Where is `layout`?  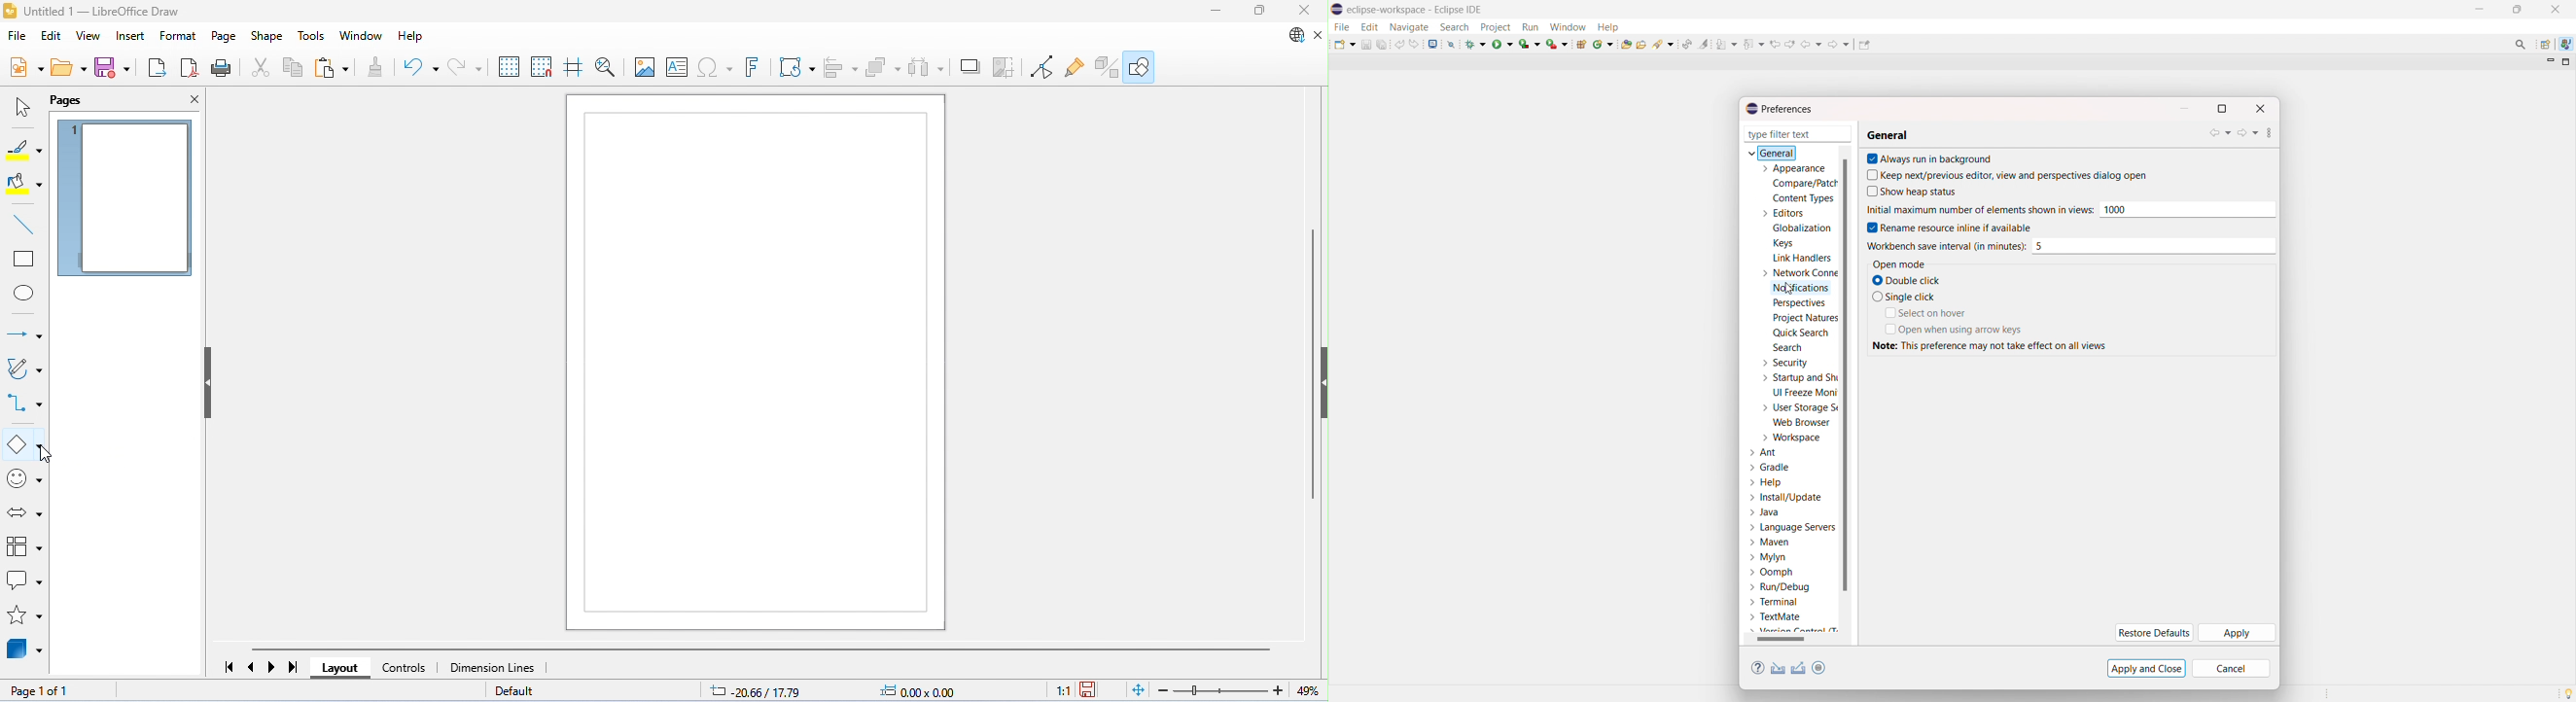 layout is located at coordinates (340, 669).